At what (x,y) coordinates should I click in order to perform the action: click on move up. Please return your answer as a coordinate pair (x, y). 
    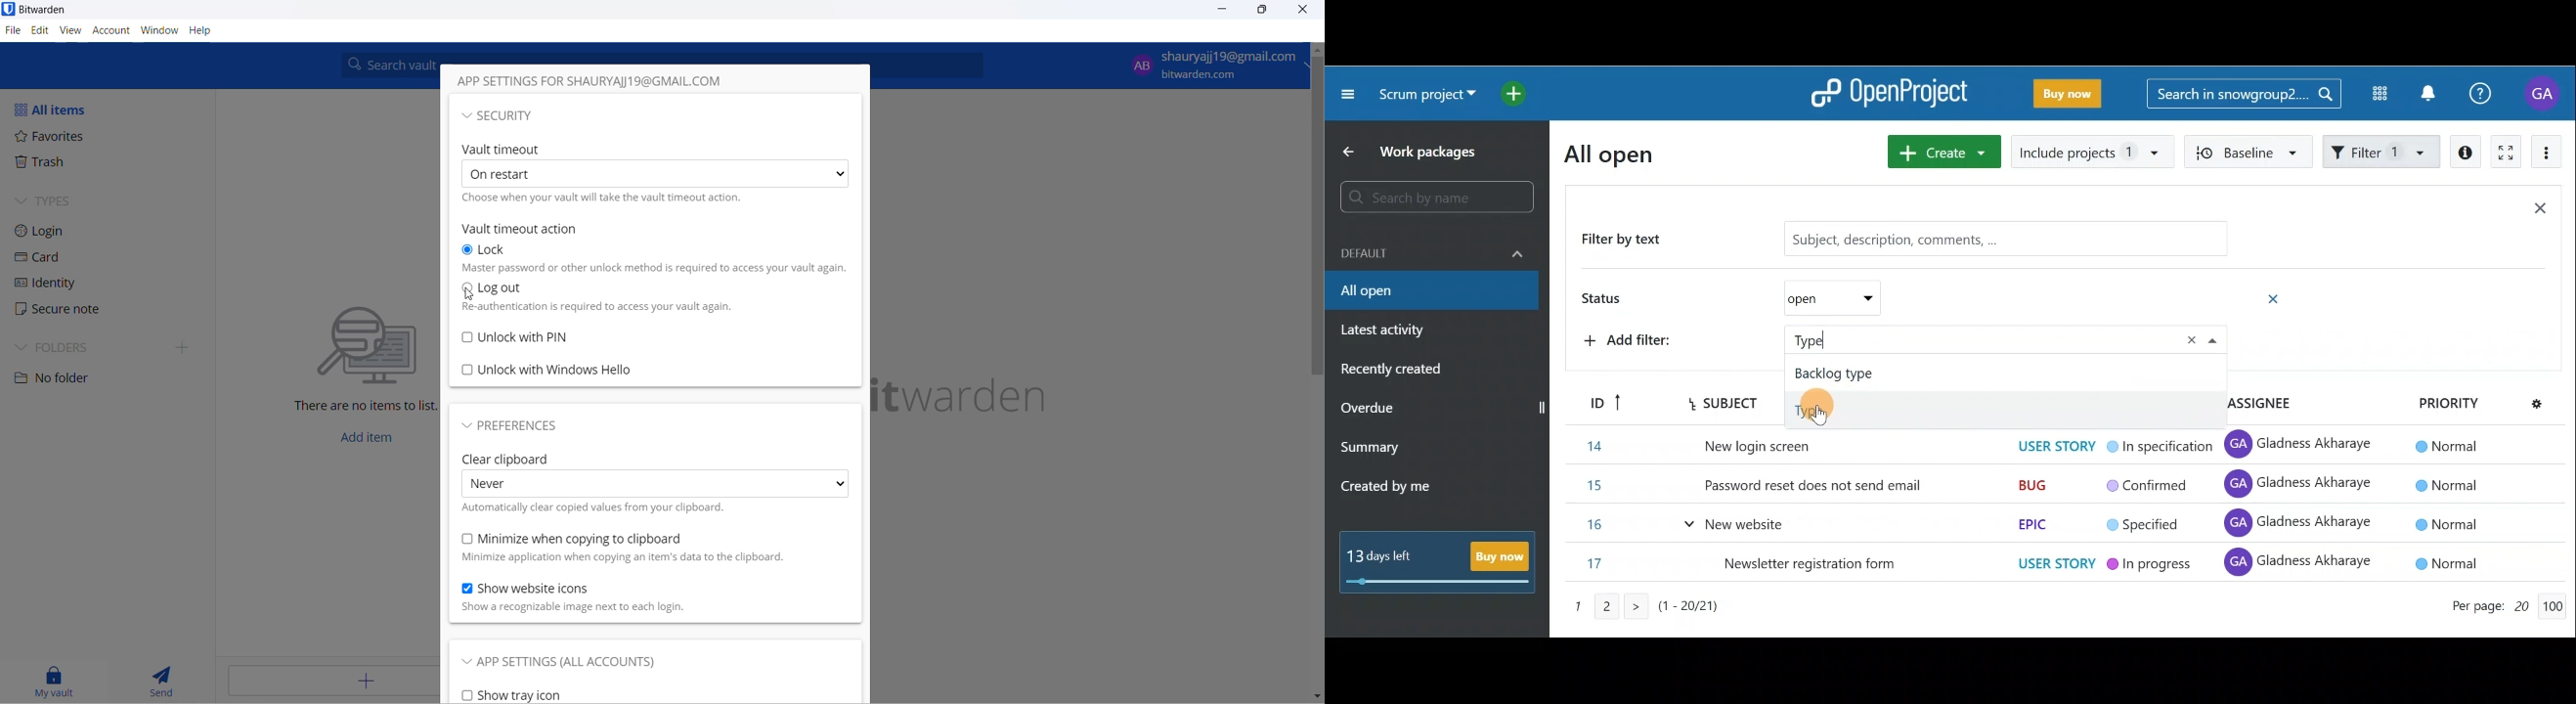
    Looking at the image, I should click on (1317, 49).